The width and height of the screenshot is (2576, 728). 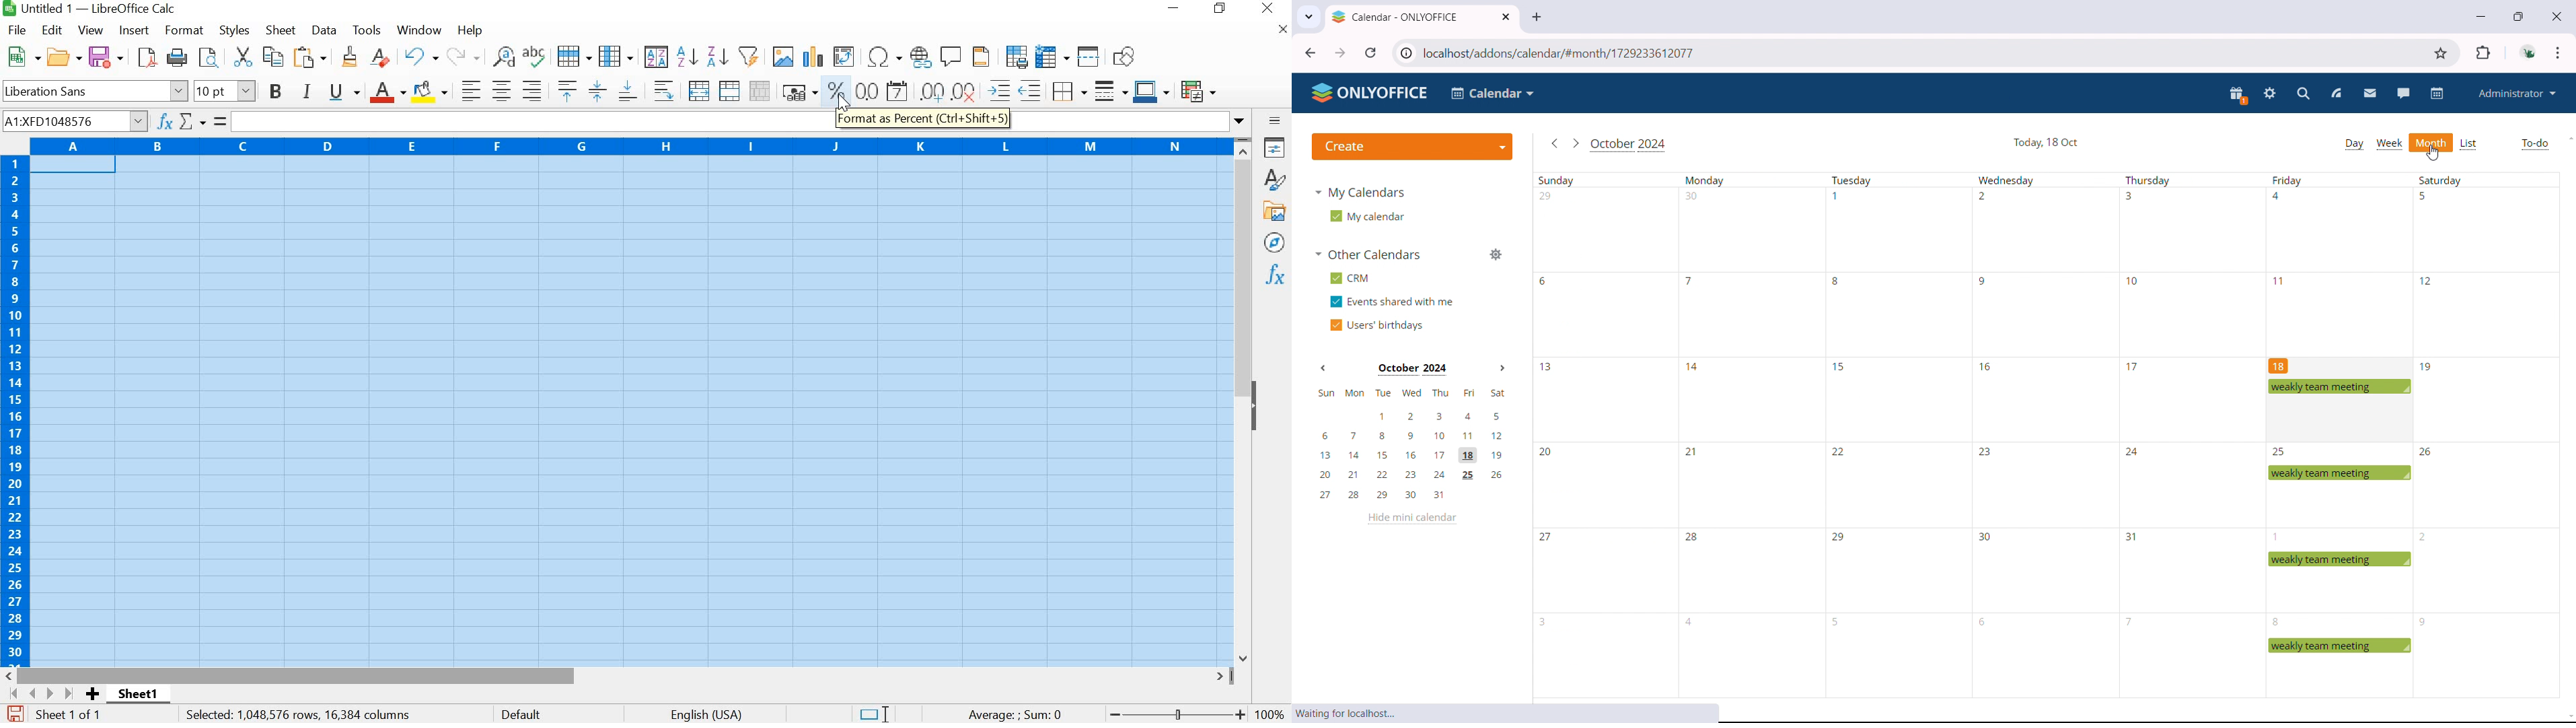 What do you see at coordinates (566, 90) in the screenshot?
I see `Align Top` at bounding box center [566, 90].